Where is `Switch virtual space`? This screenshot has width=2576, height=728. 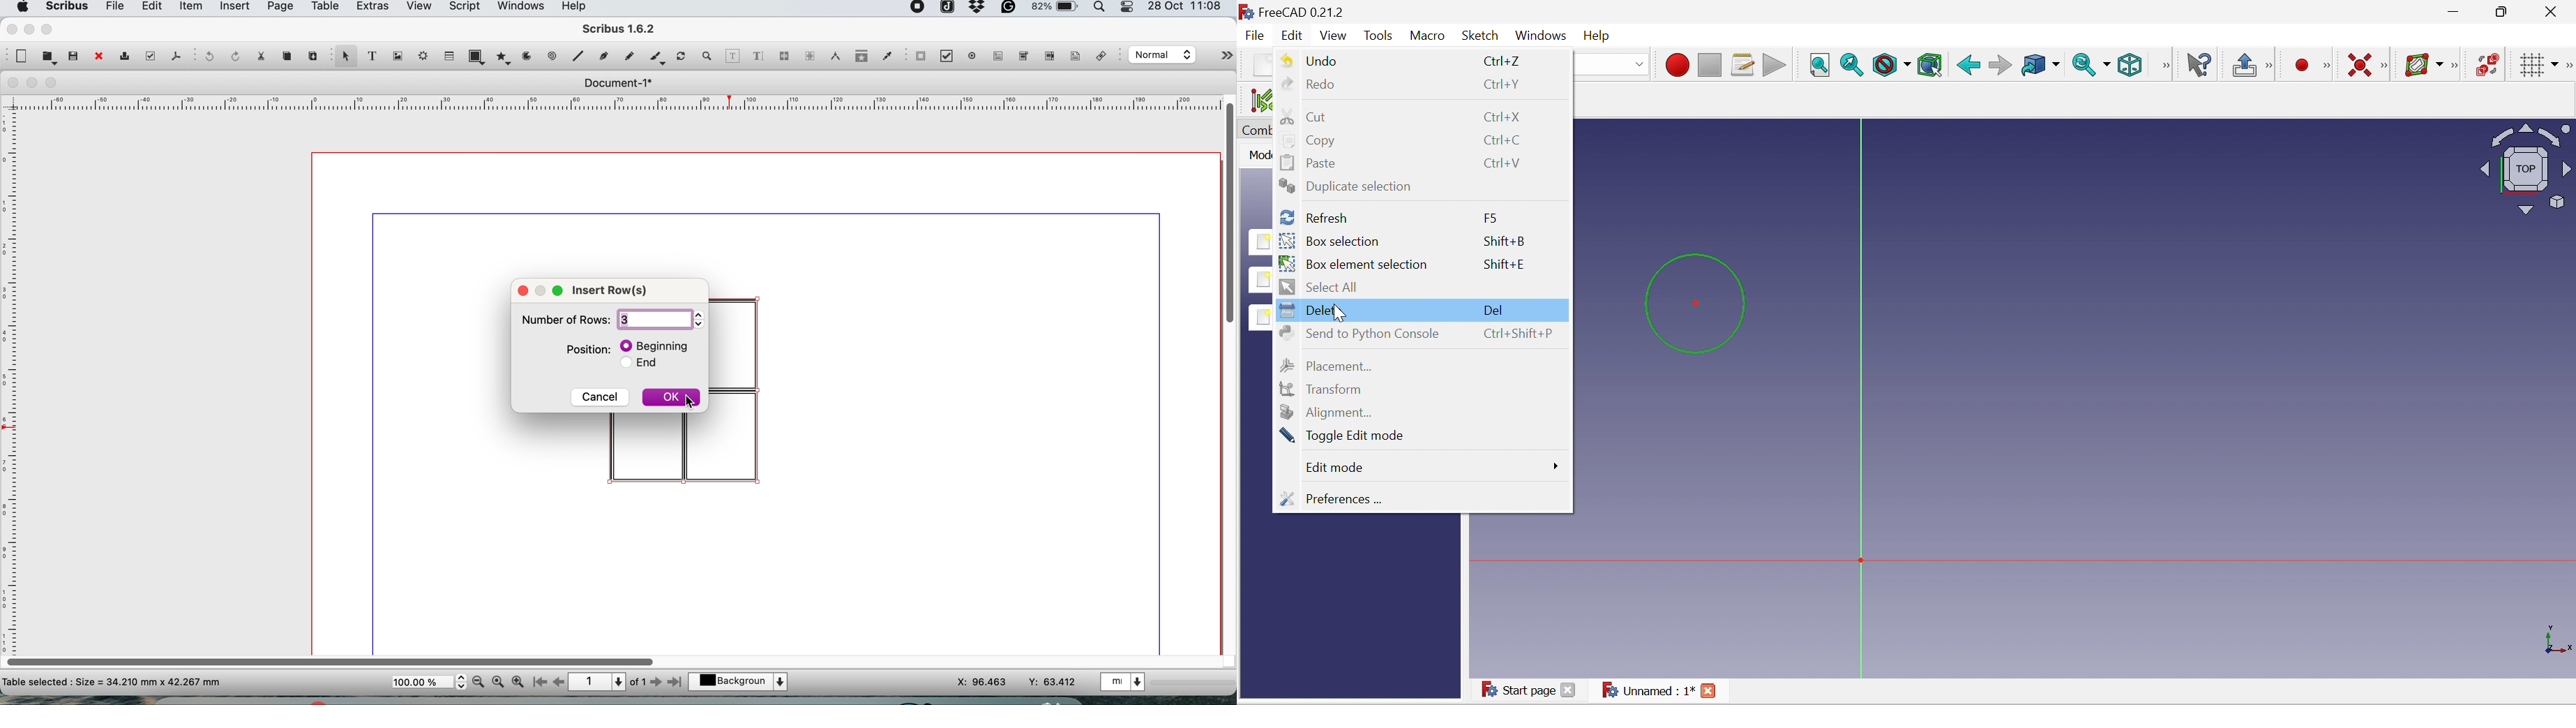
Switch virtual space is located at coordinates (2488, 64).